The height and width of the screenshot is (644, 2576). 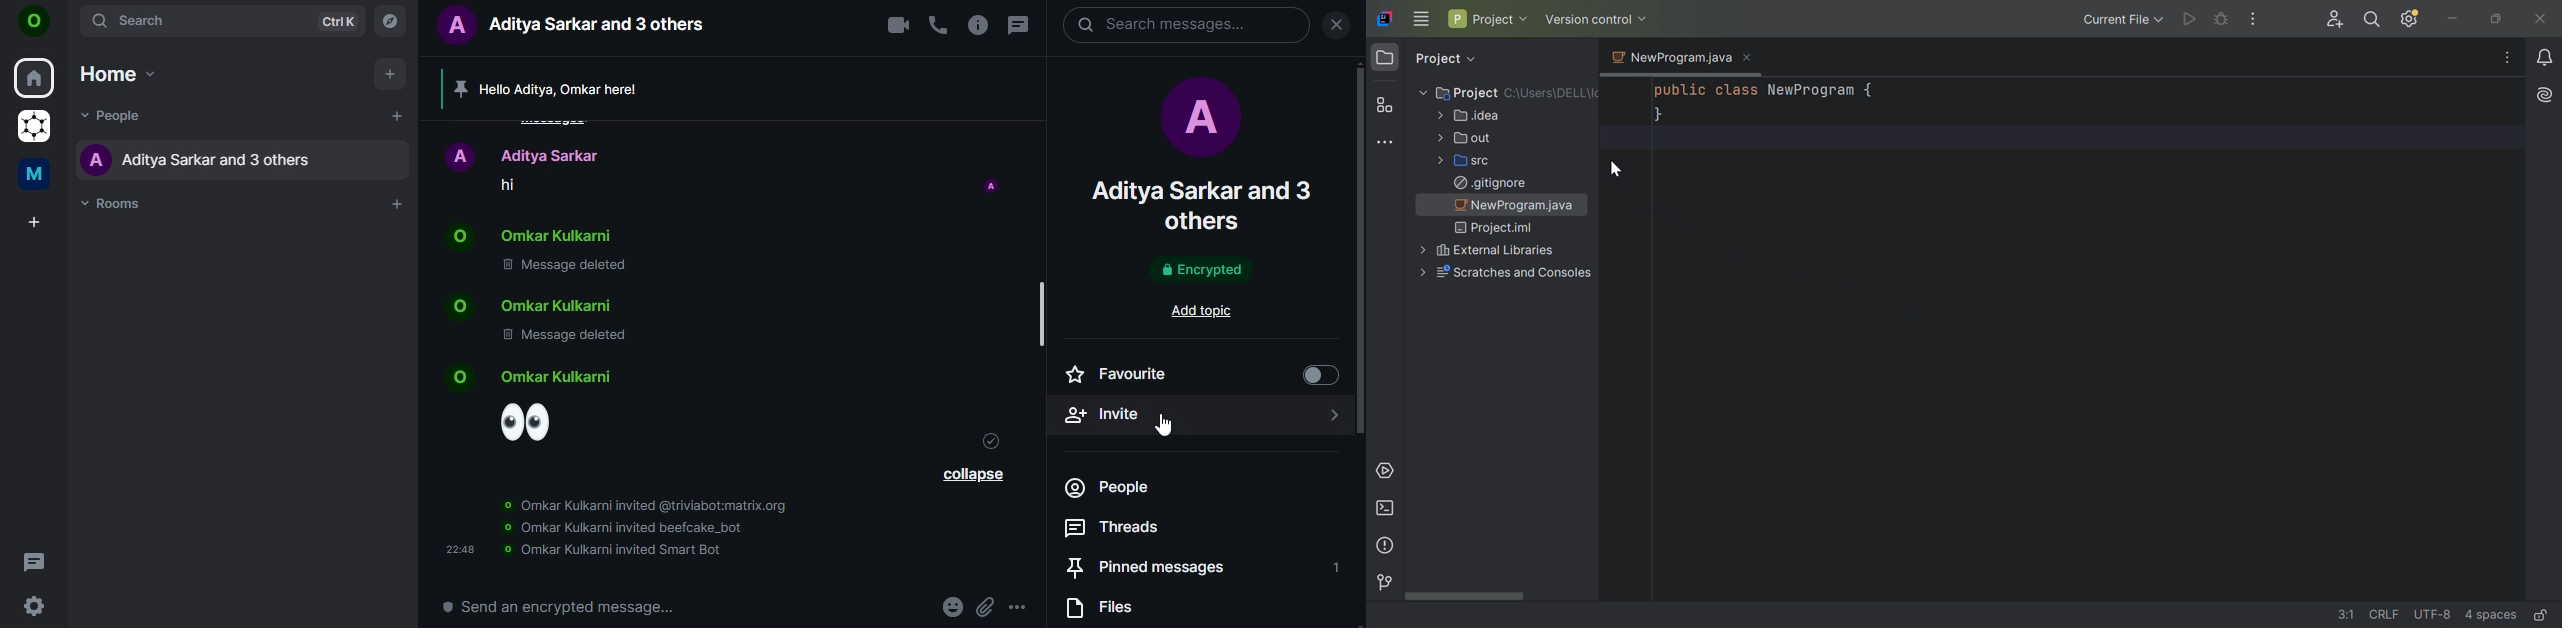 I want to click on  chat messages, so click(x=663, y=169).